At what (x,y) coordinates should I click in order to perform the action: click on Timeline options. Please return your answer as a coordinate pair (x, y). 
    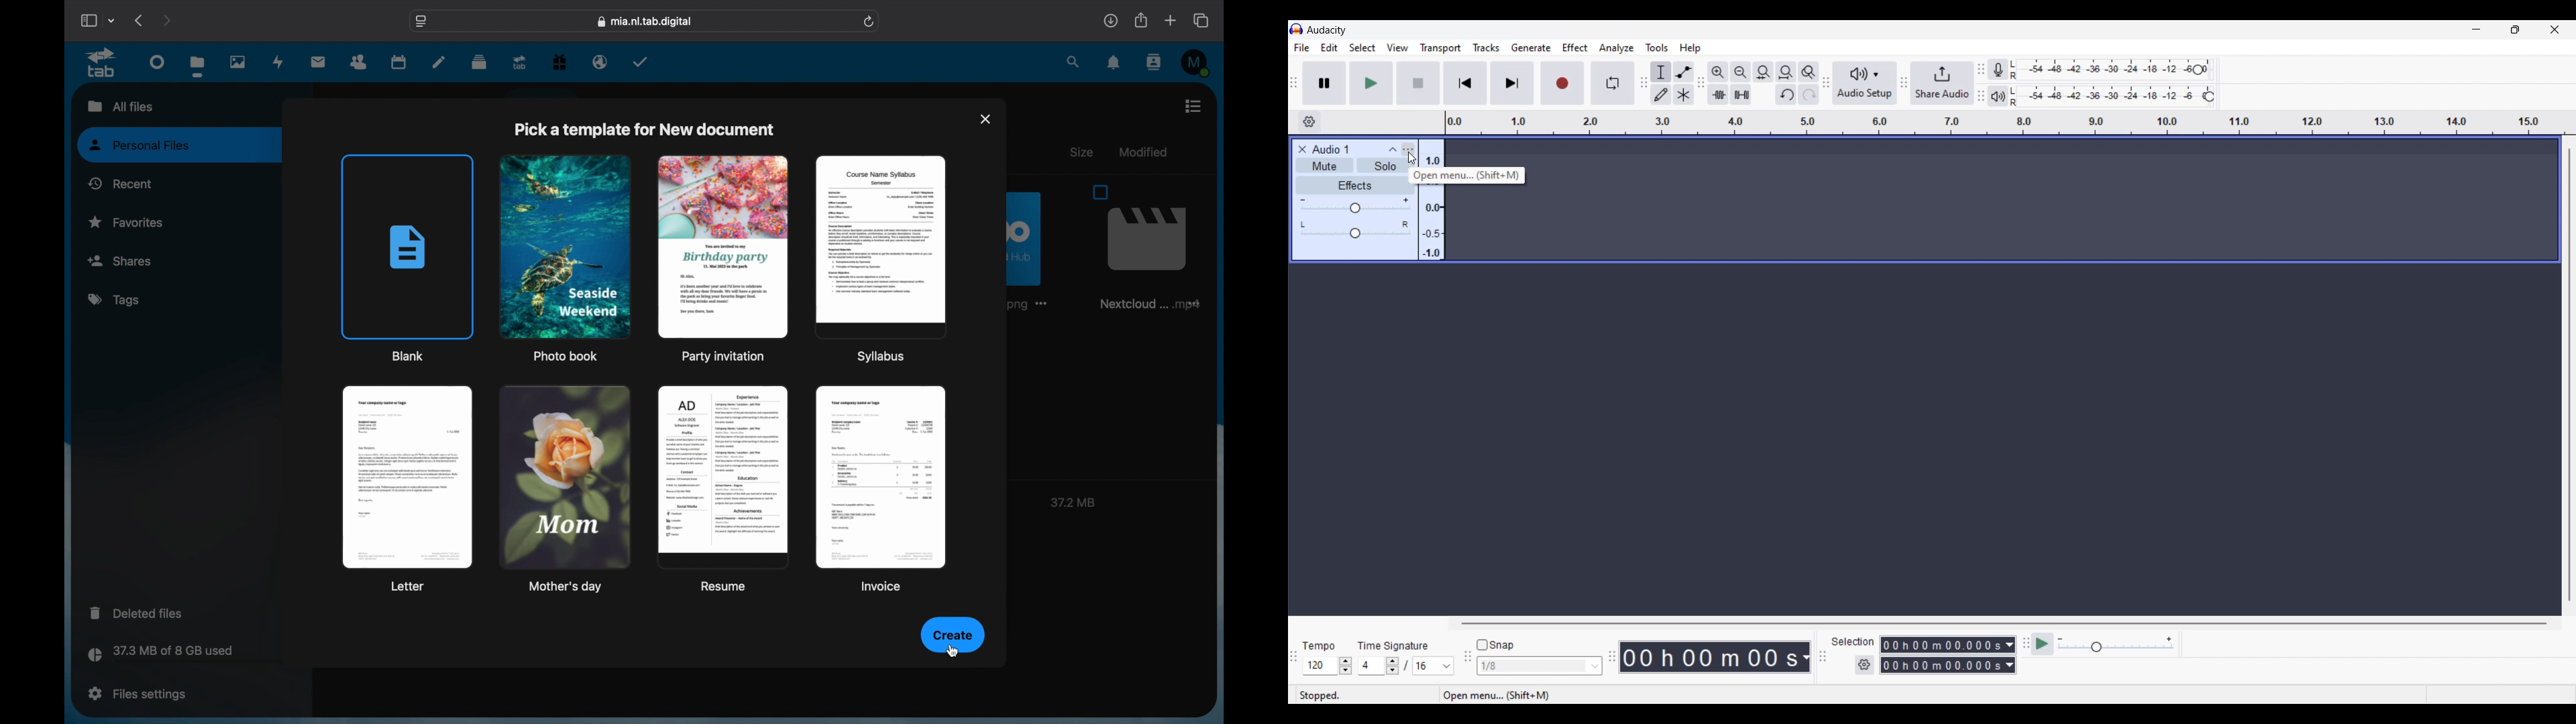
    Looking at the image, I should click on (1309, 122).